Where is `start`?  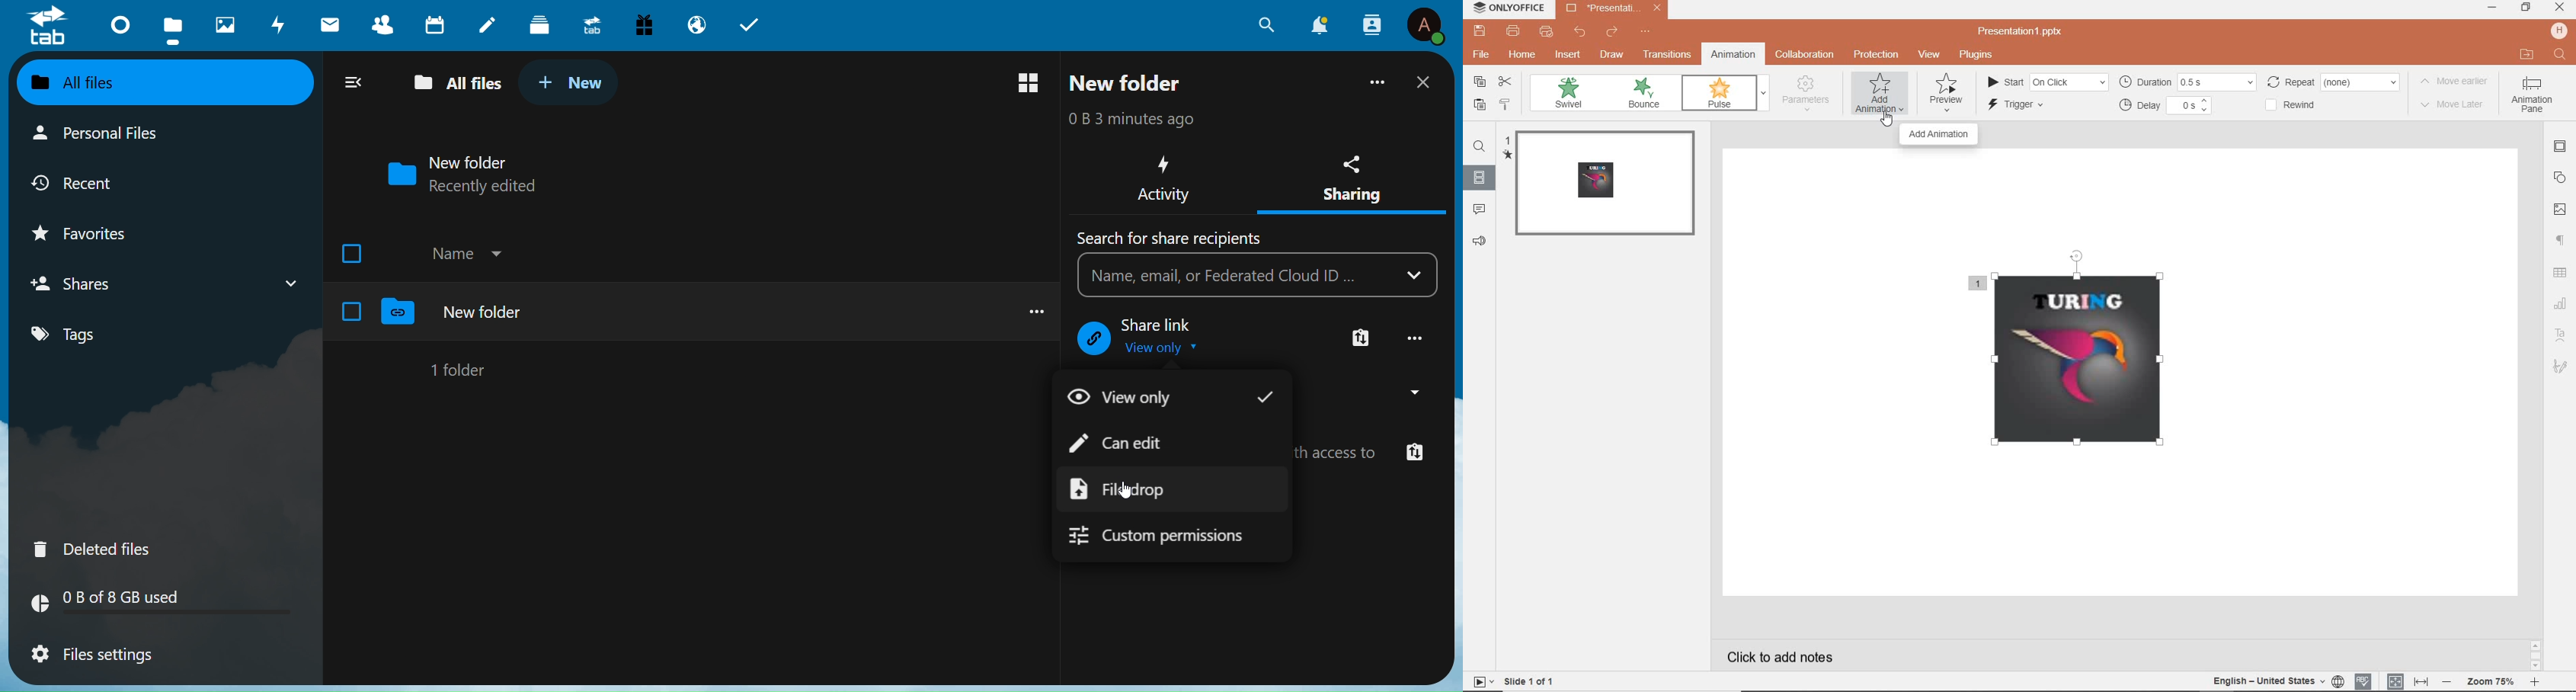 start is located at coordinates (2046, 81).